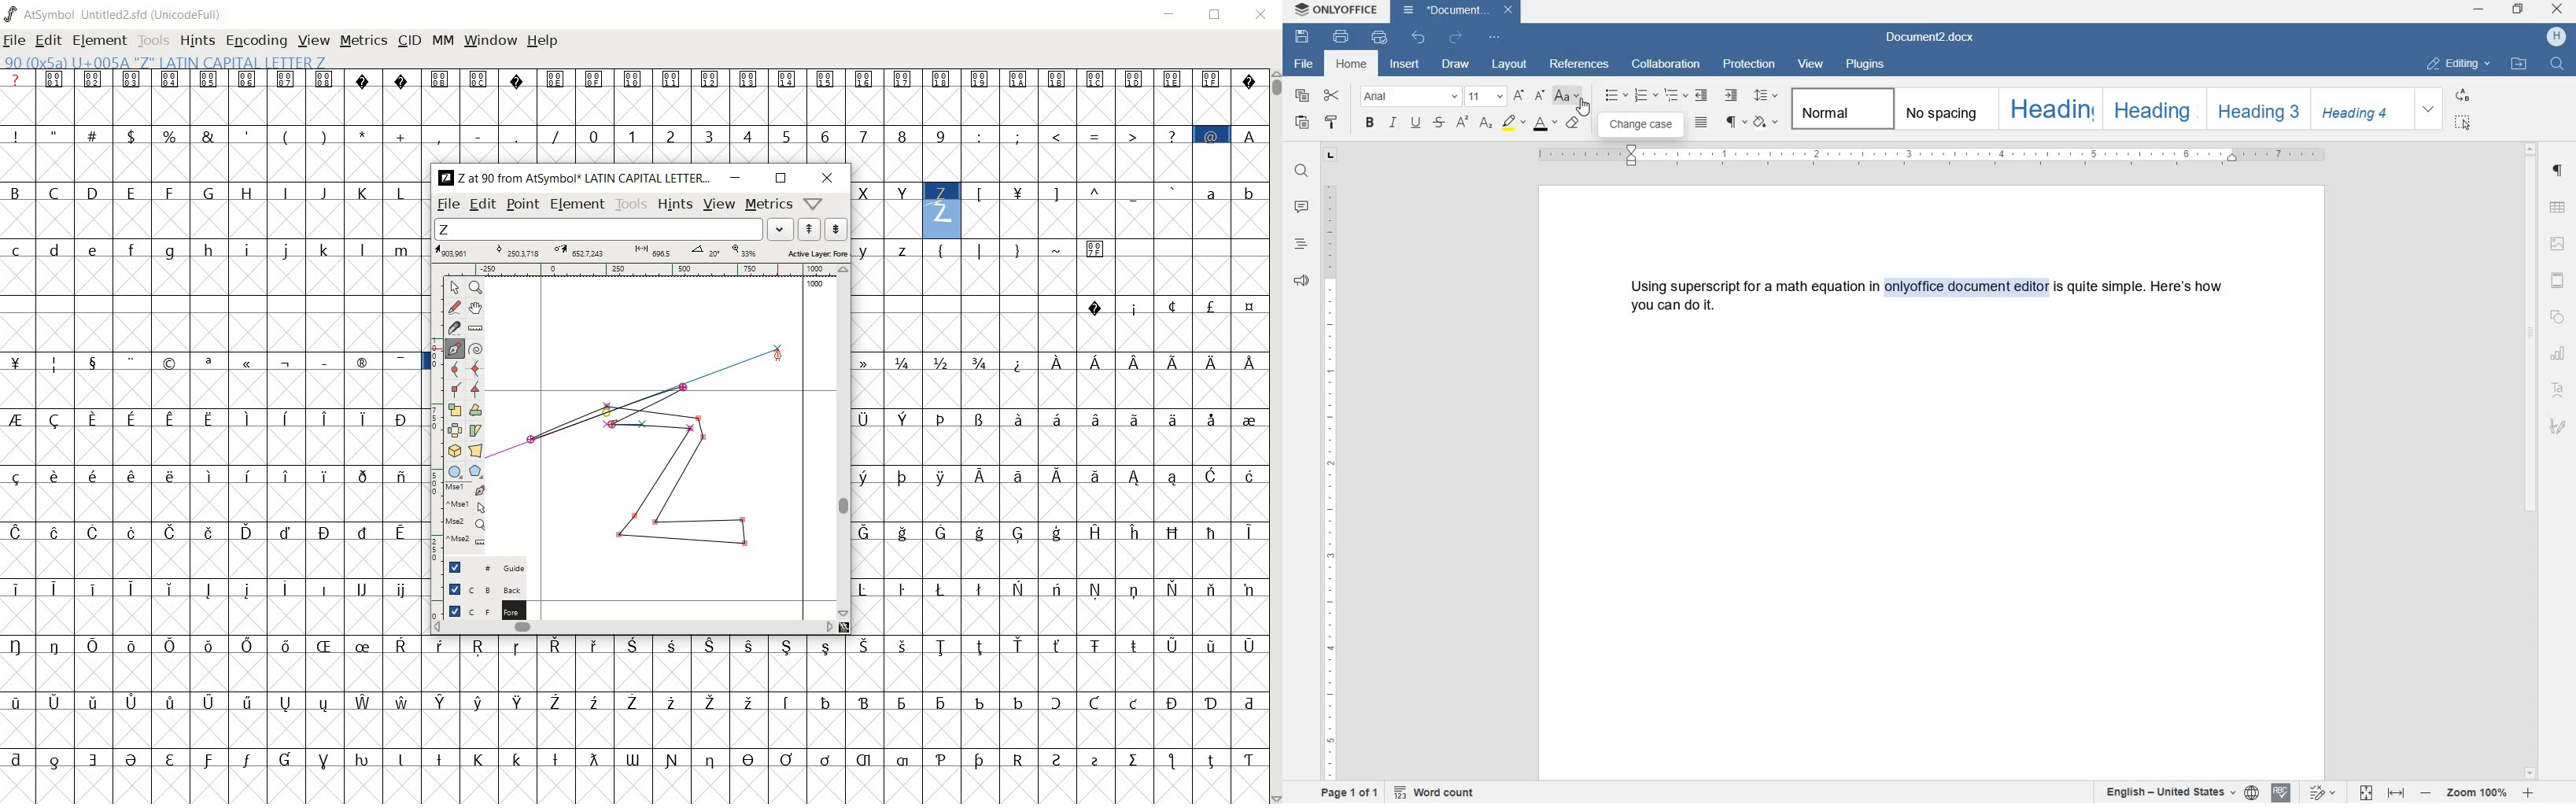  What do you see at coordinates (842, 441) in the screenshot?
I see `scrollbar` at bounding box center [842, 441].